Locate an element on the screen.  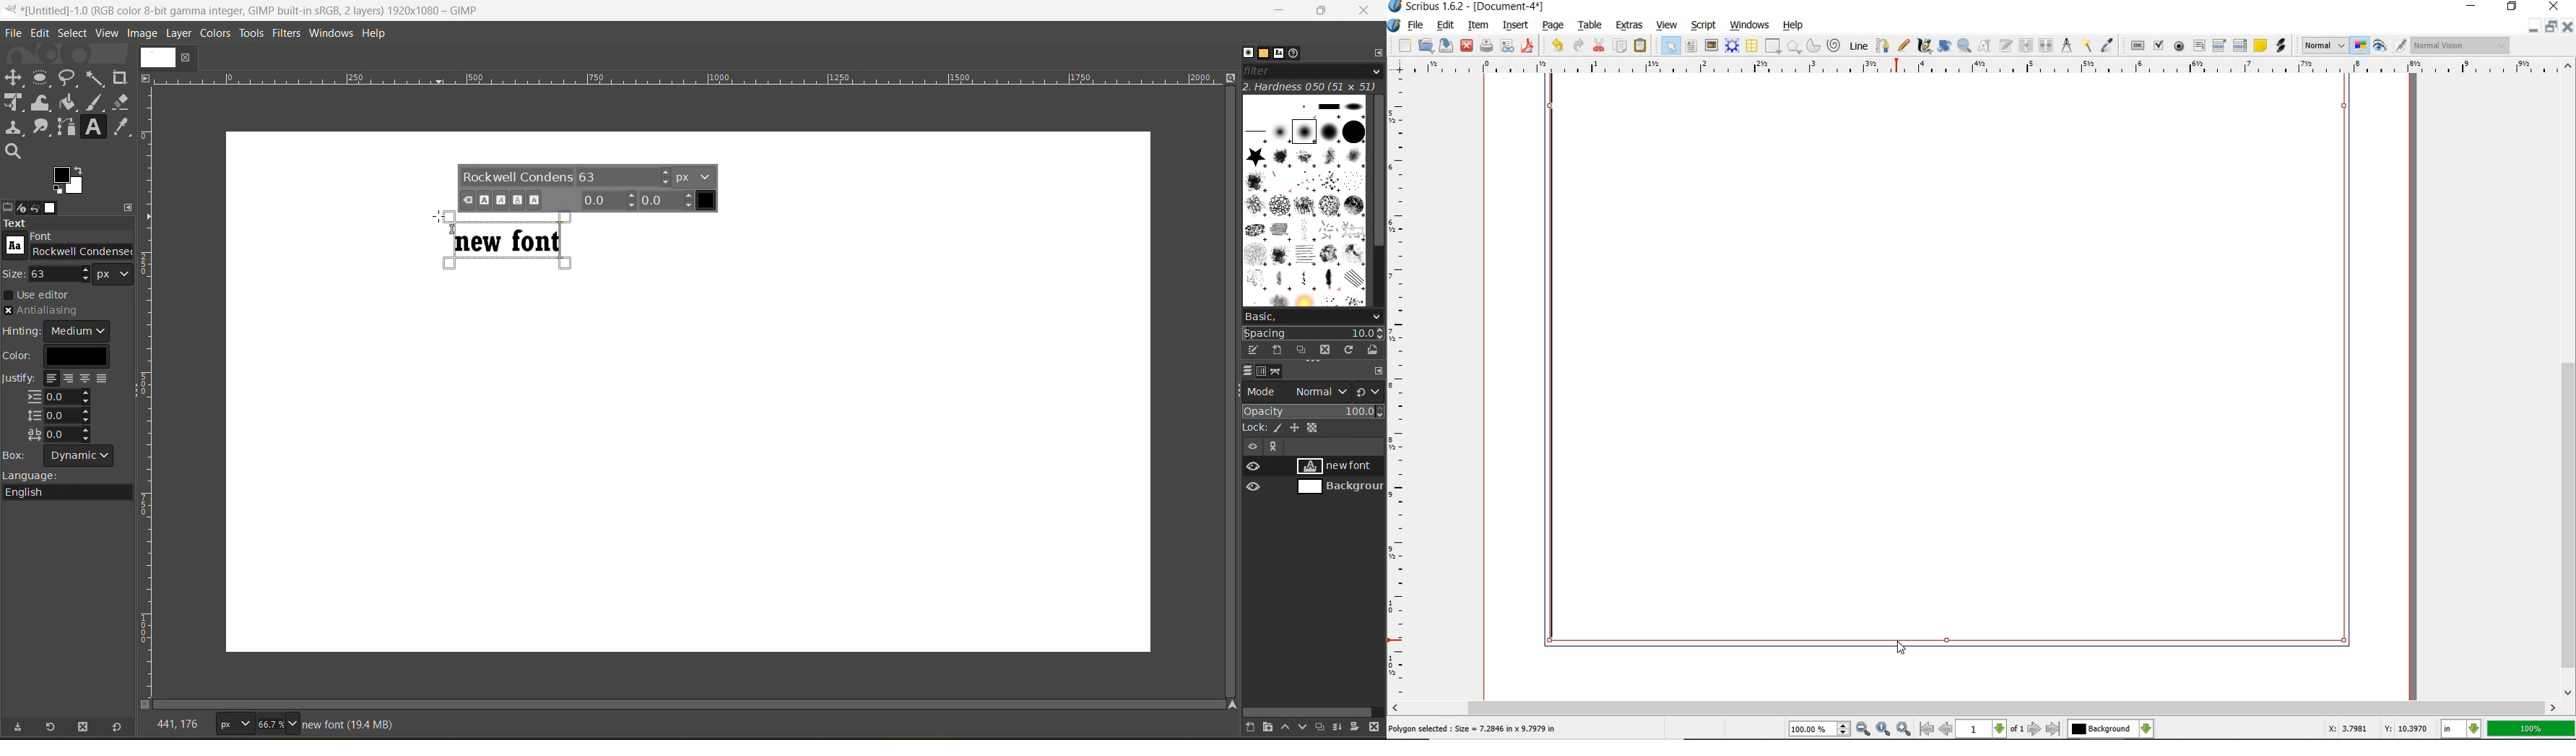
merge this layer is located at coordinates (1343, 728).